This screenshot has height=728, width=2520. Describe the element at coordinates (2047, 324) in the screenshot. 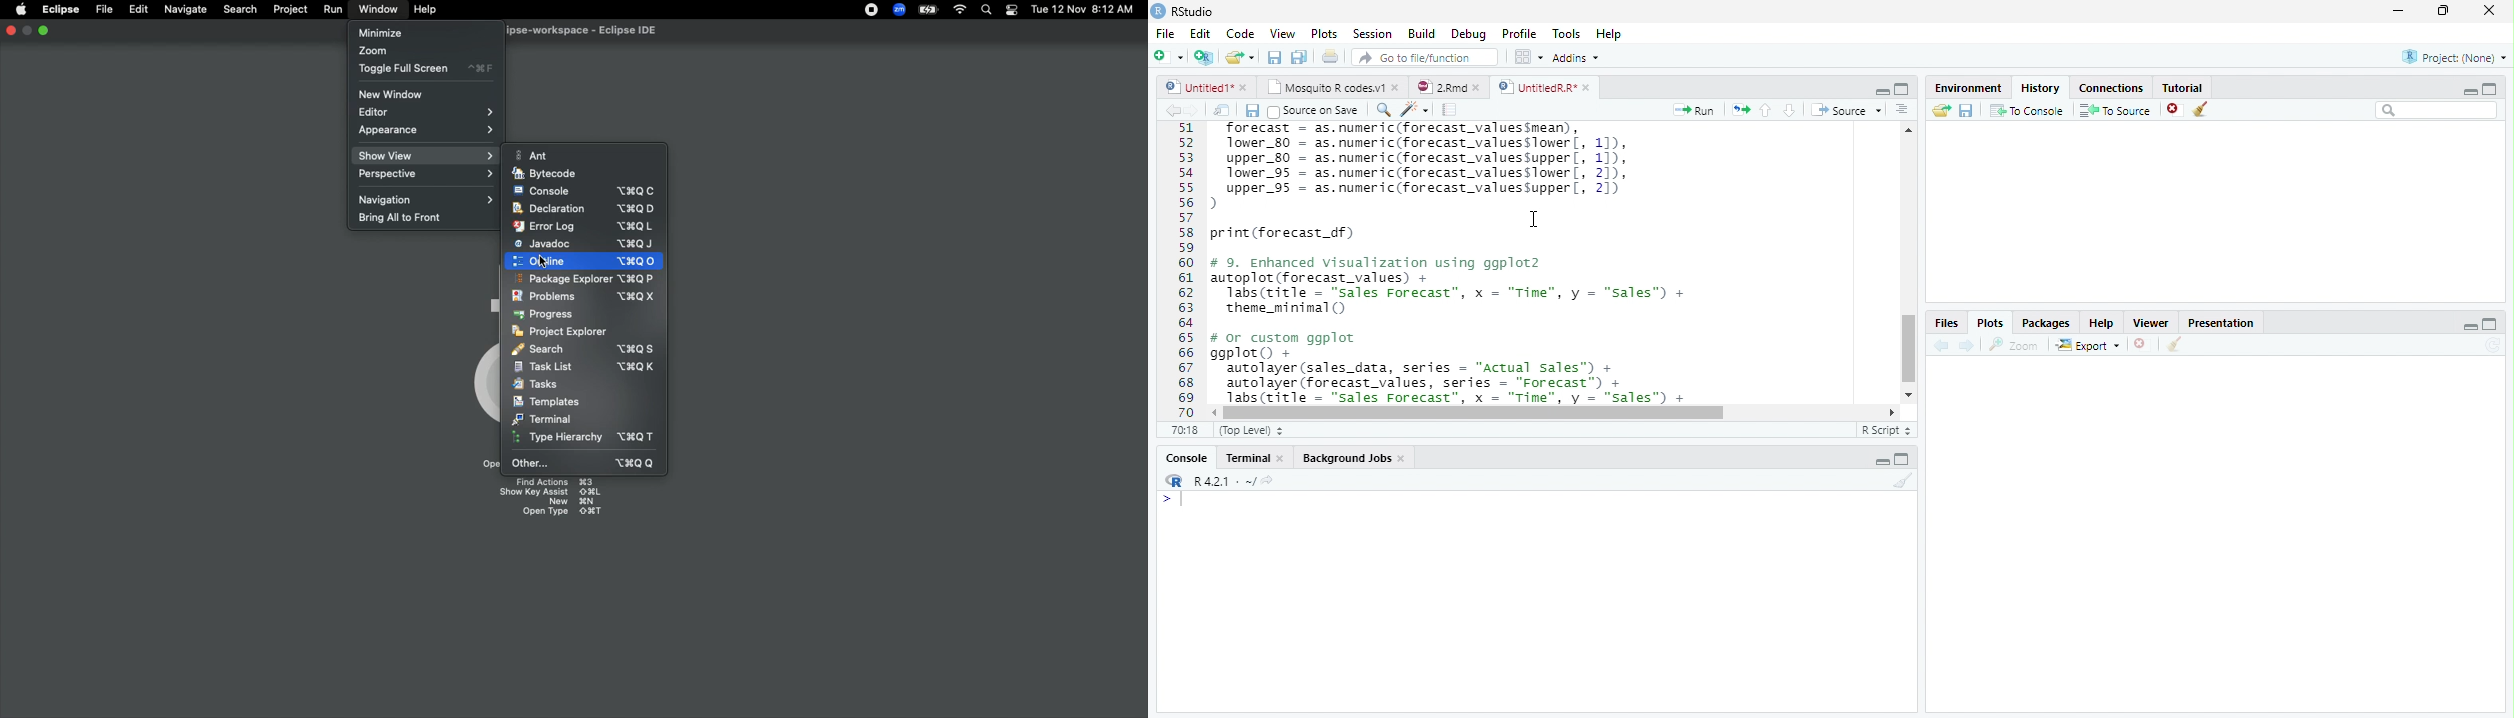

I see `Packages` at that location.